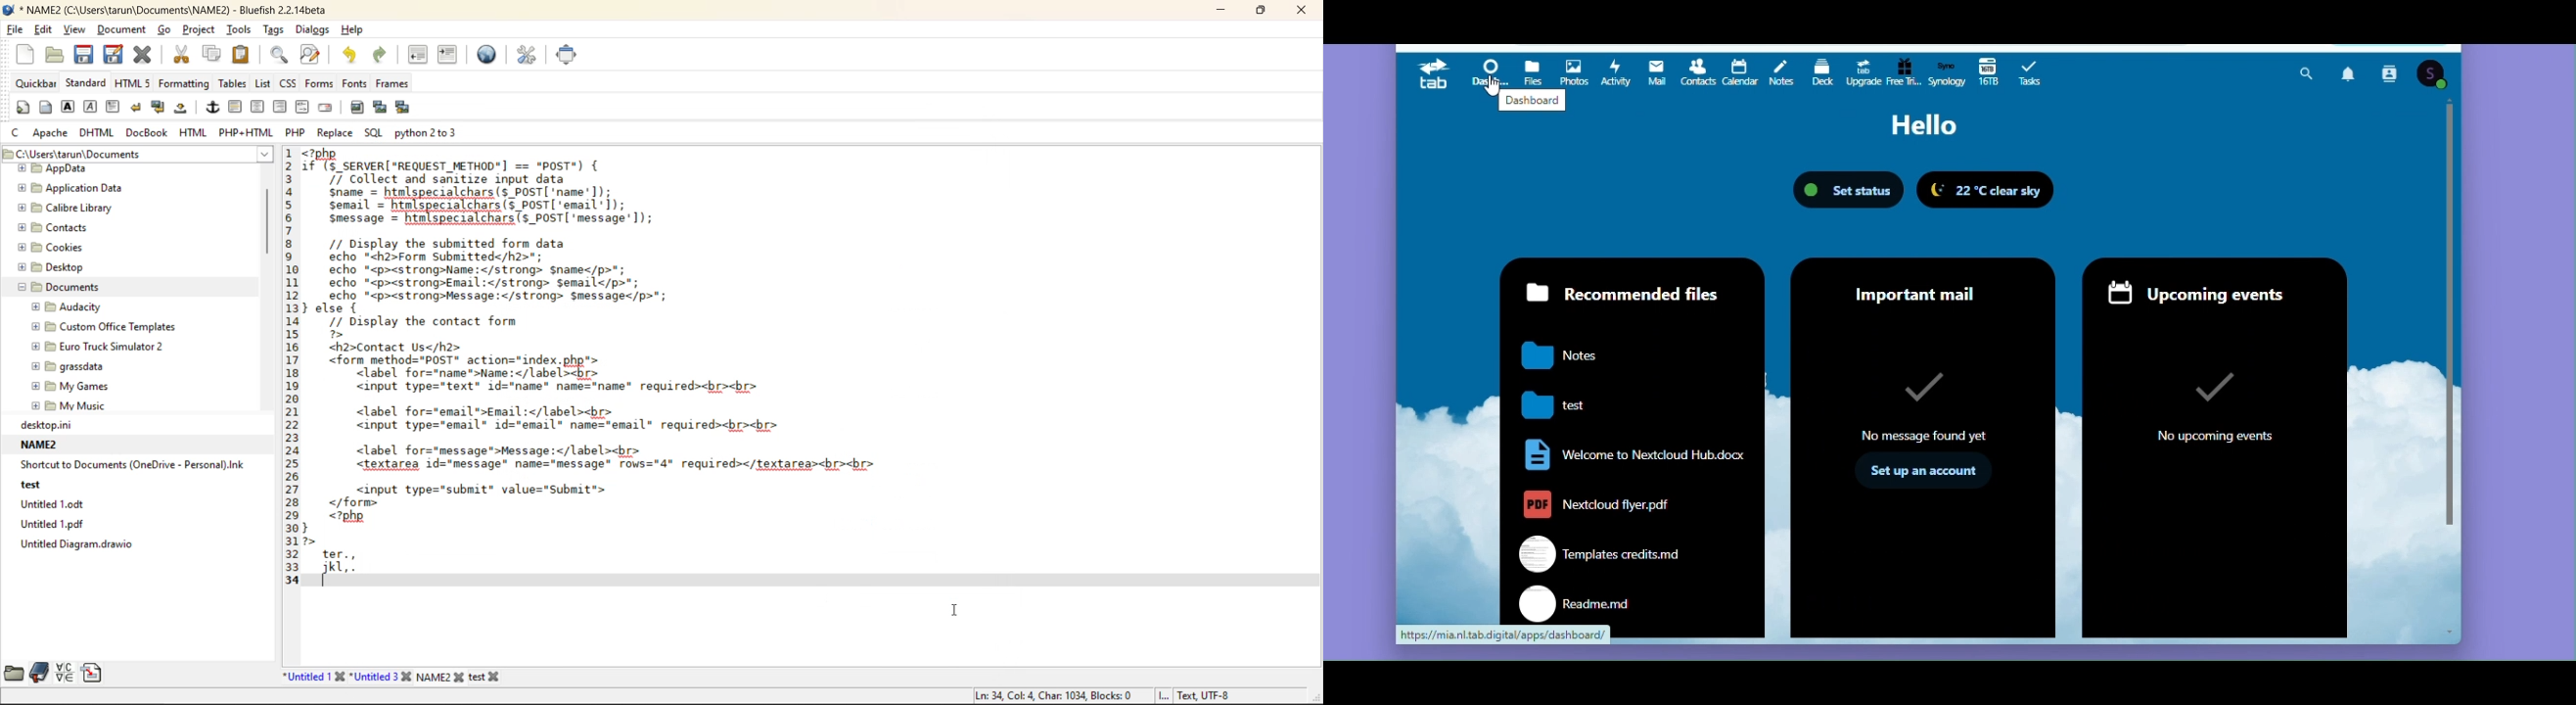  I want to click on Upcoming events, so click(2221, 446).